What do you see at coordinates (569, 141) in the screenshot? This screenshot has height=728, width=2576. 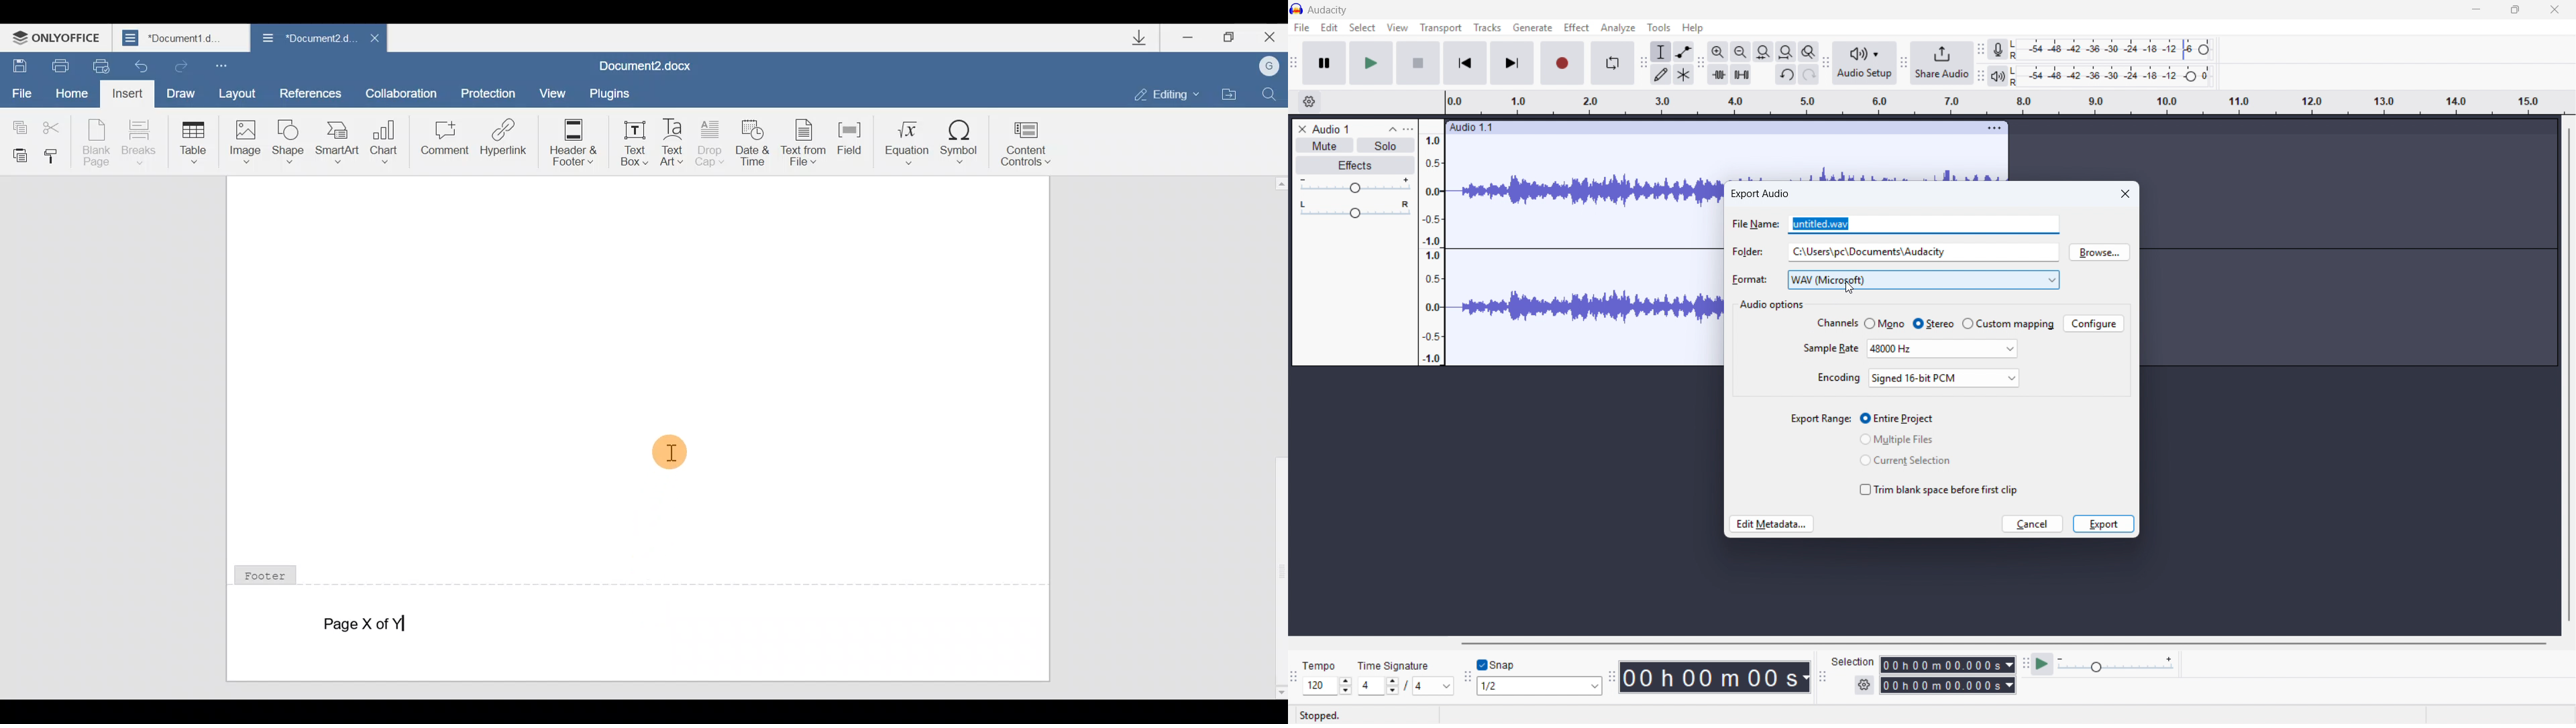 I see `Header & footer` at bounding box center [569, 141].